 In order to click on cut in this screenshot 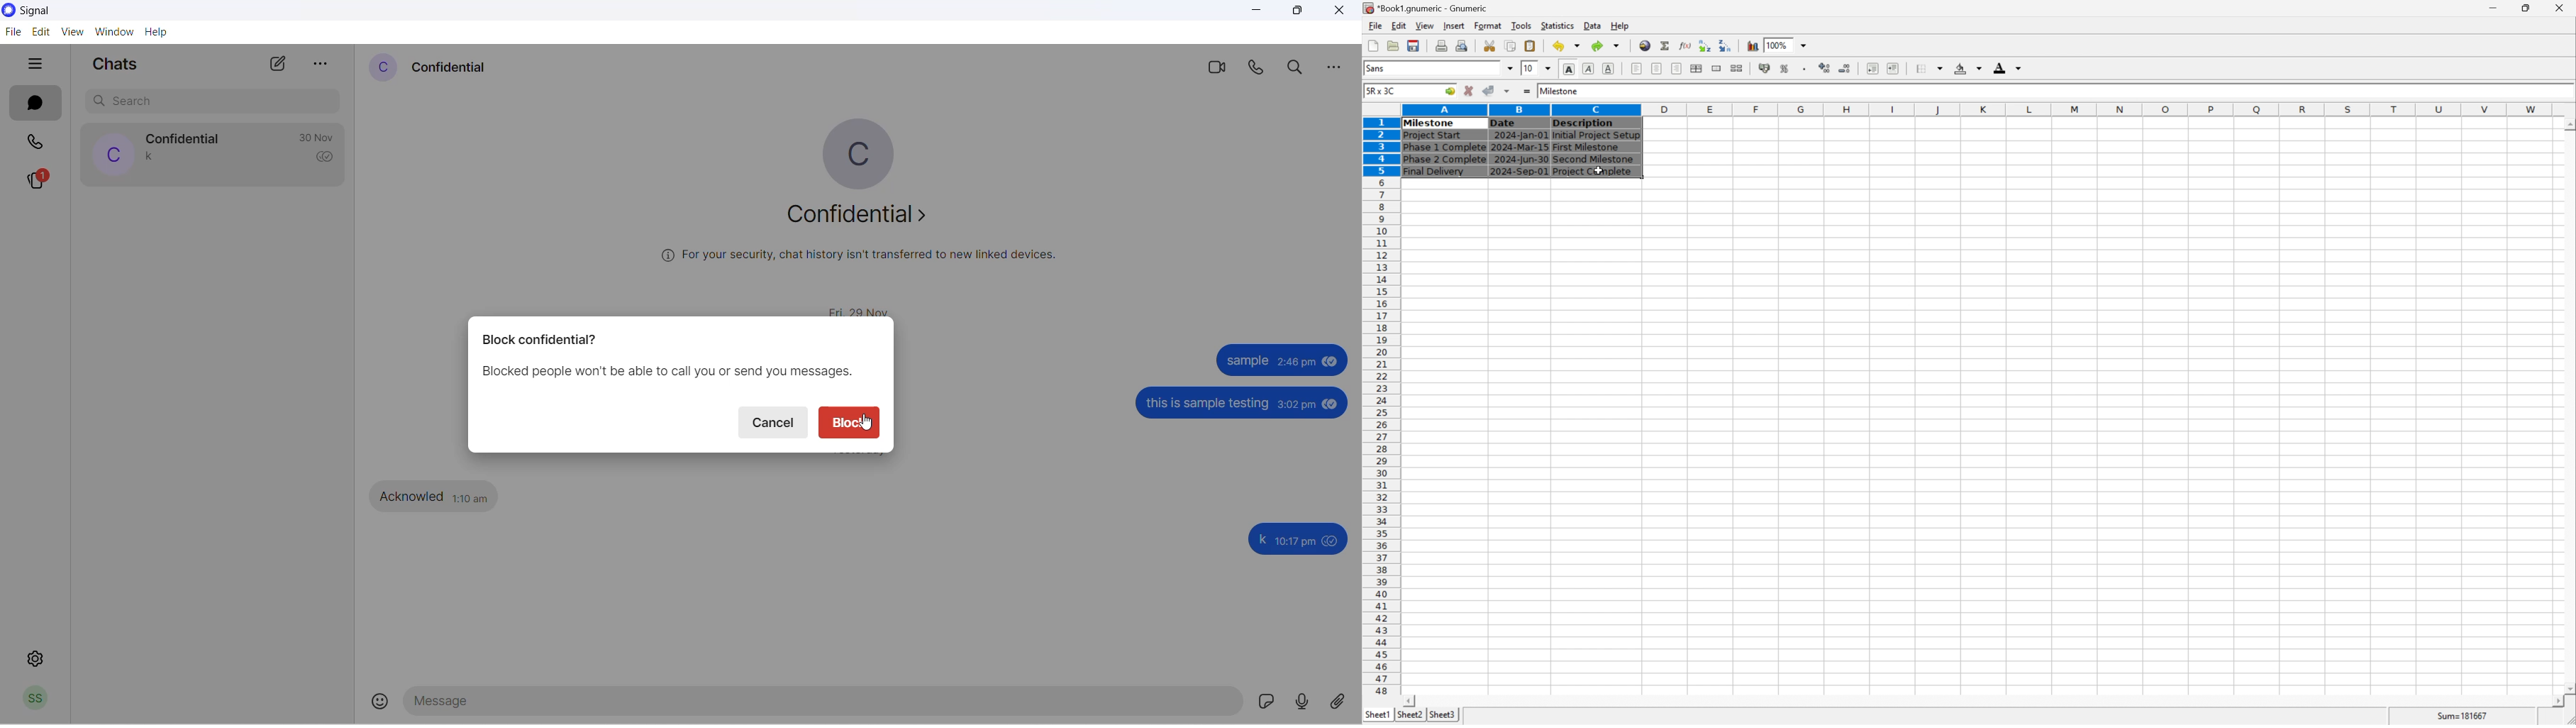, I will do `click(1490, 46)`.